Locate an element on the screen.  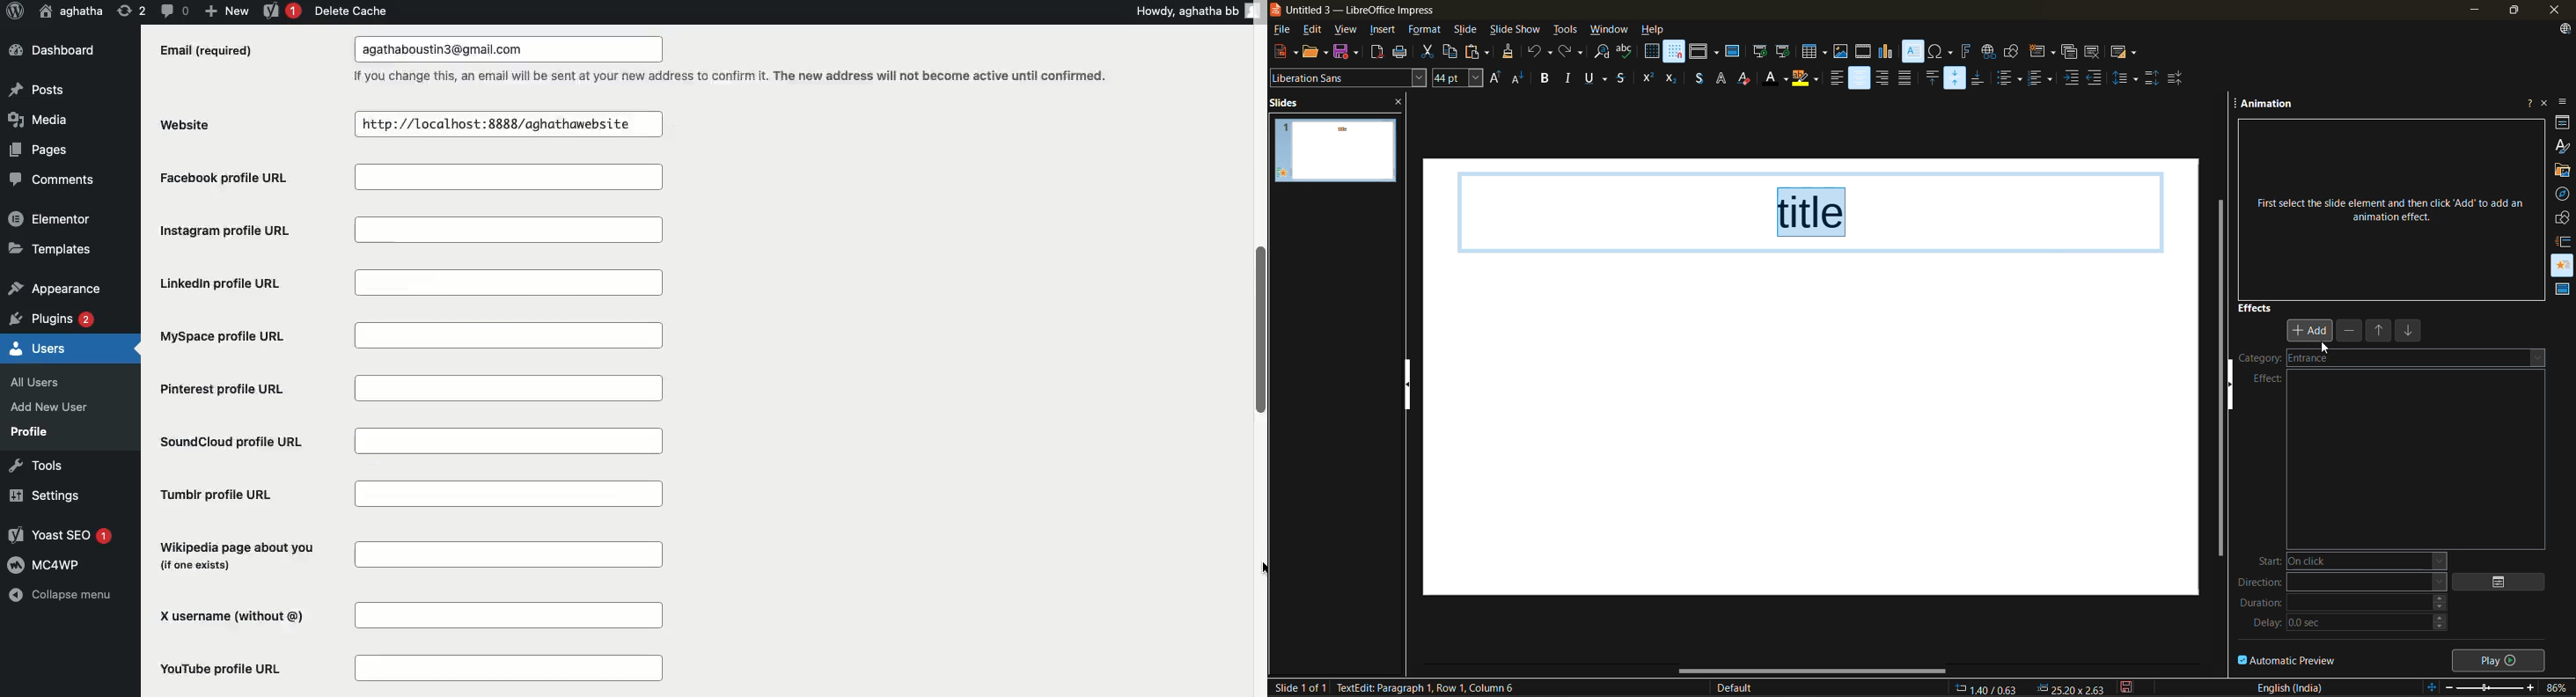
Comment is located at coordinates (173, 10).